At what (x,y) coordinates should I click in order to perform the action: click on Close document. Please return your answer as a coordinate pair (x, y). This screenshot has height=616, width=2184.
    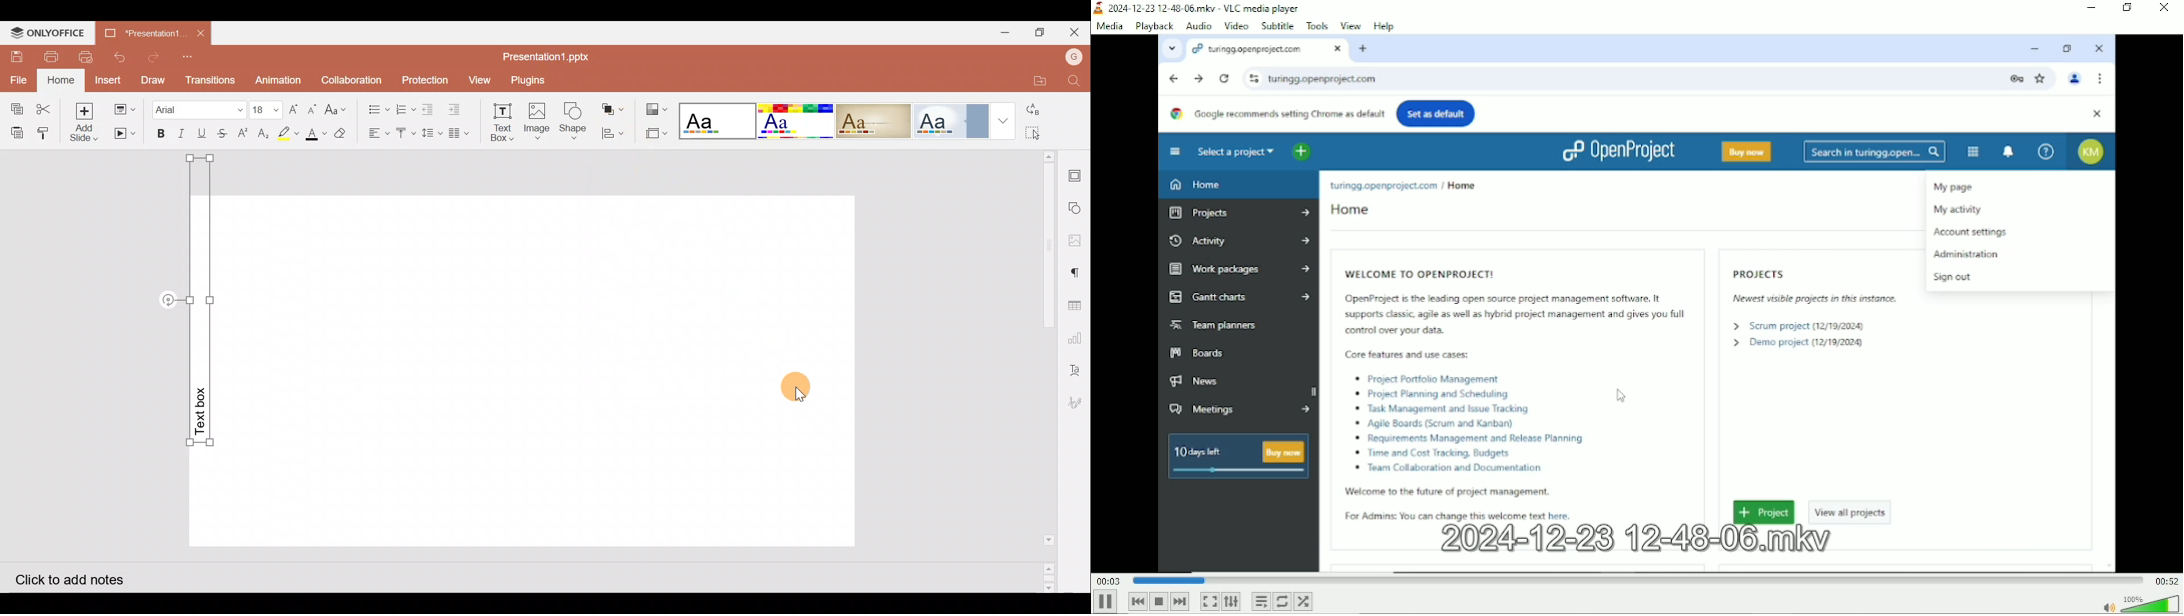
    Looking at the image, I should click on (200, 32).